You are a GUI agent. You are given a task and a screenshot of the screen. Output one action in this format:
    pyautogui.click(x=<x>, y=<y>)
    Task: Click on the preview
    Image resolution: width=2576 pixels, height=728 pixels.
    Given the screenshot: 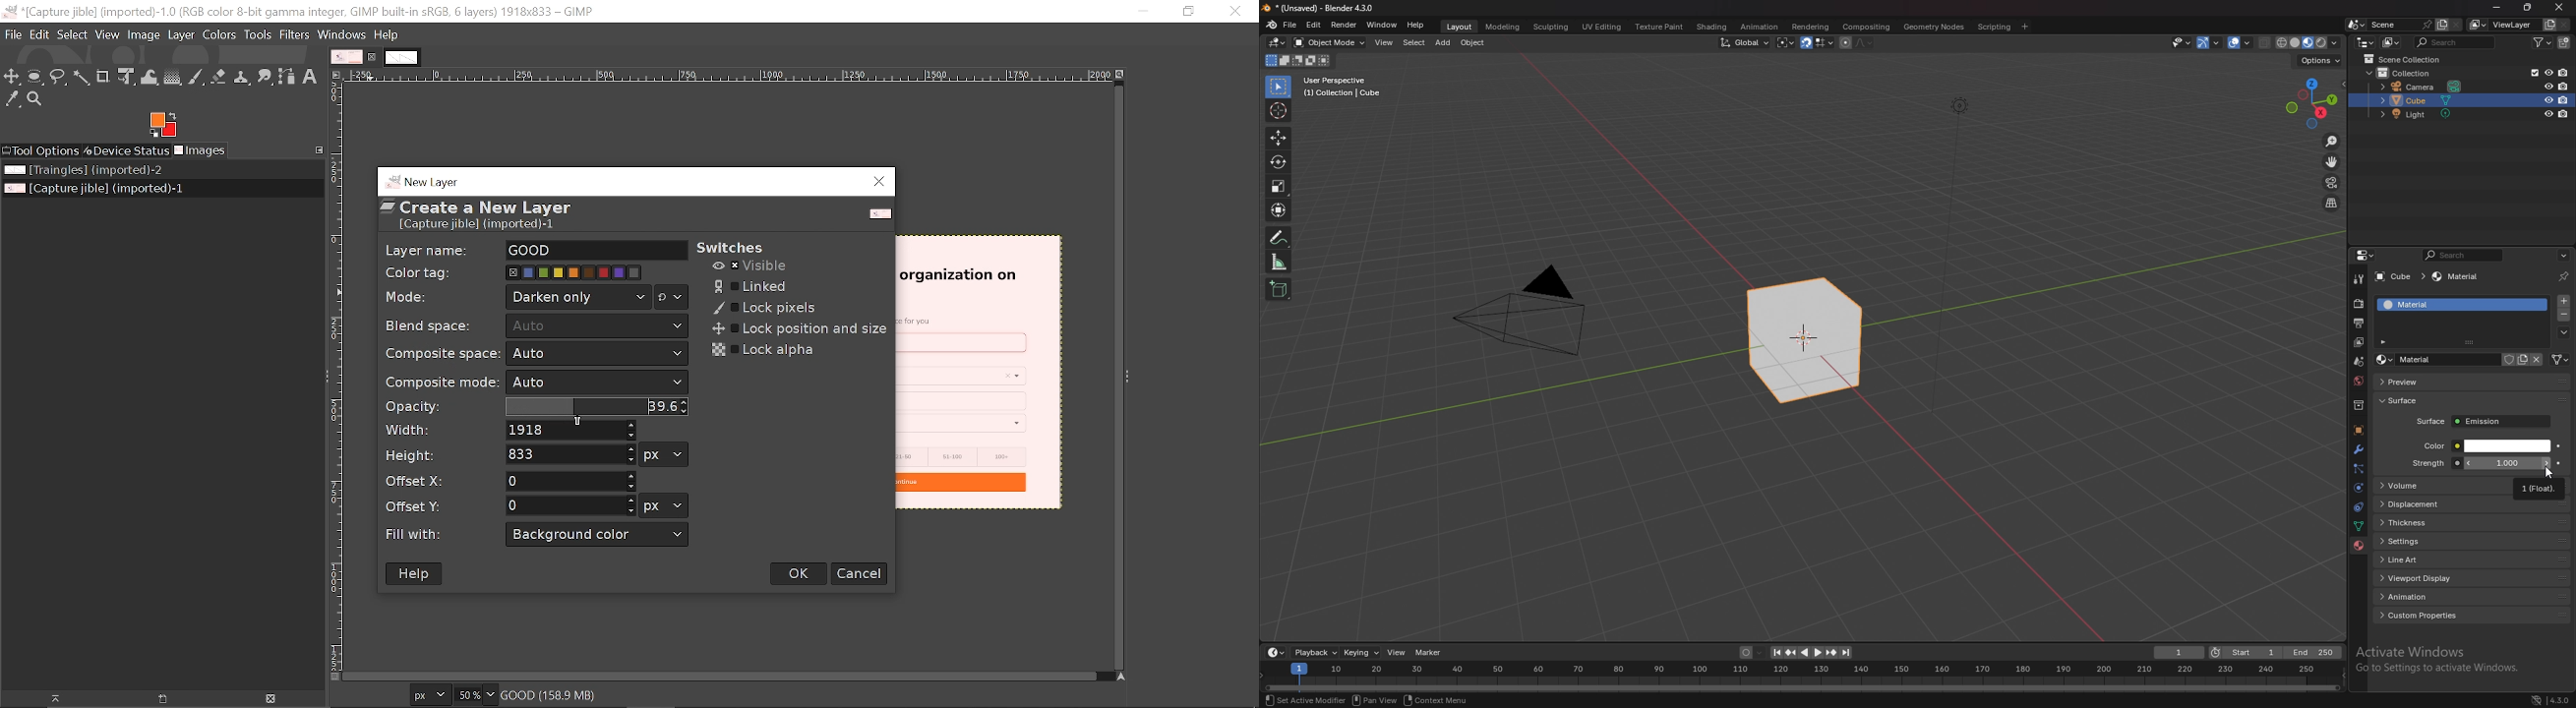 What is the action you would take?
    pyautogui.click(x=2426, y=381)
    